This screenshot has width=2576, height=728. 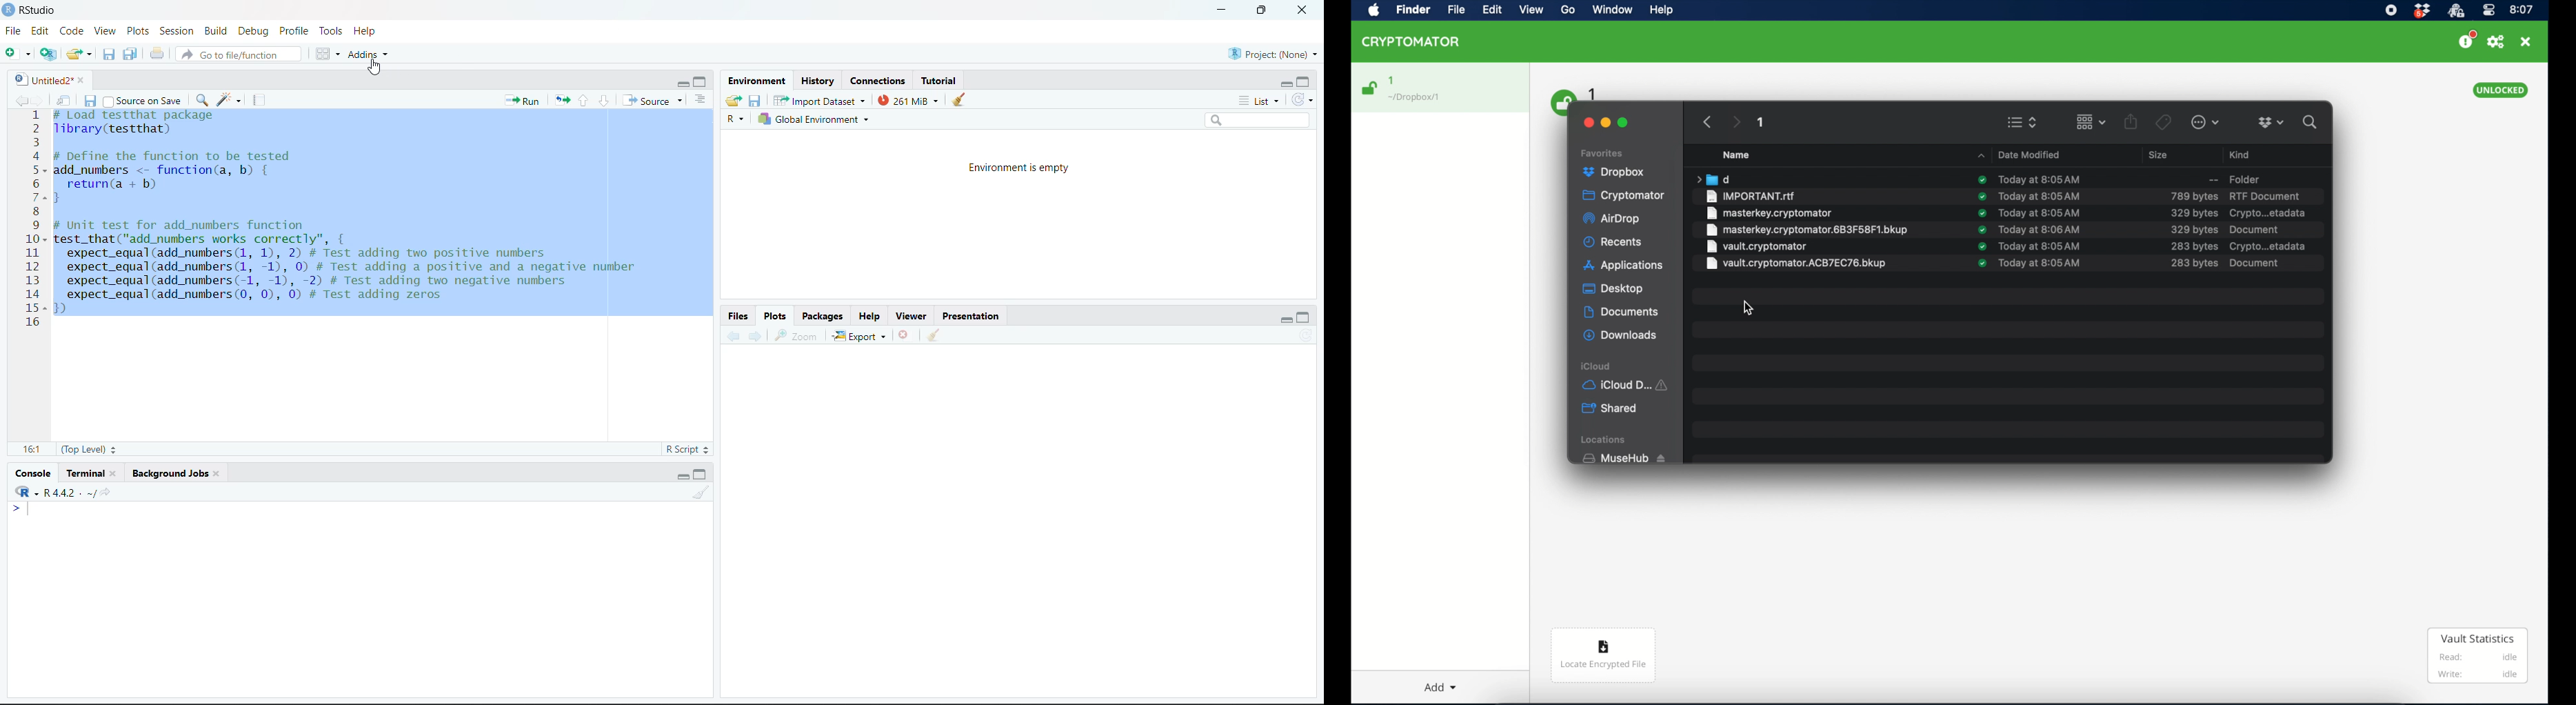 What do you see at coordinates (47, 54) in the screenshot?
I see `create a project` at bounding box center [47, 54].